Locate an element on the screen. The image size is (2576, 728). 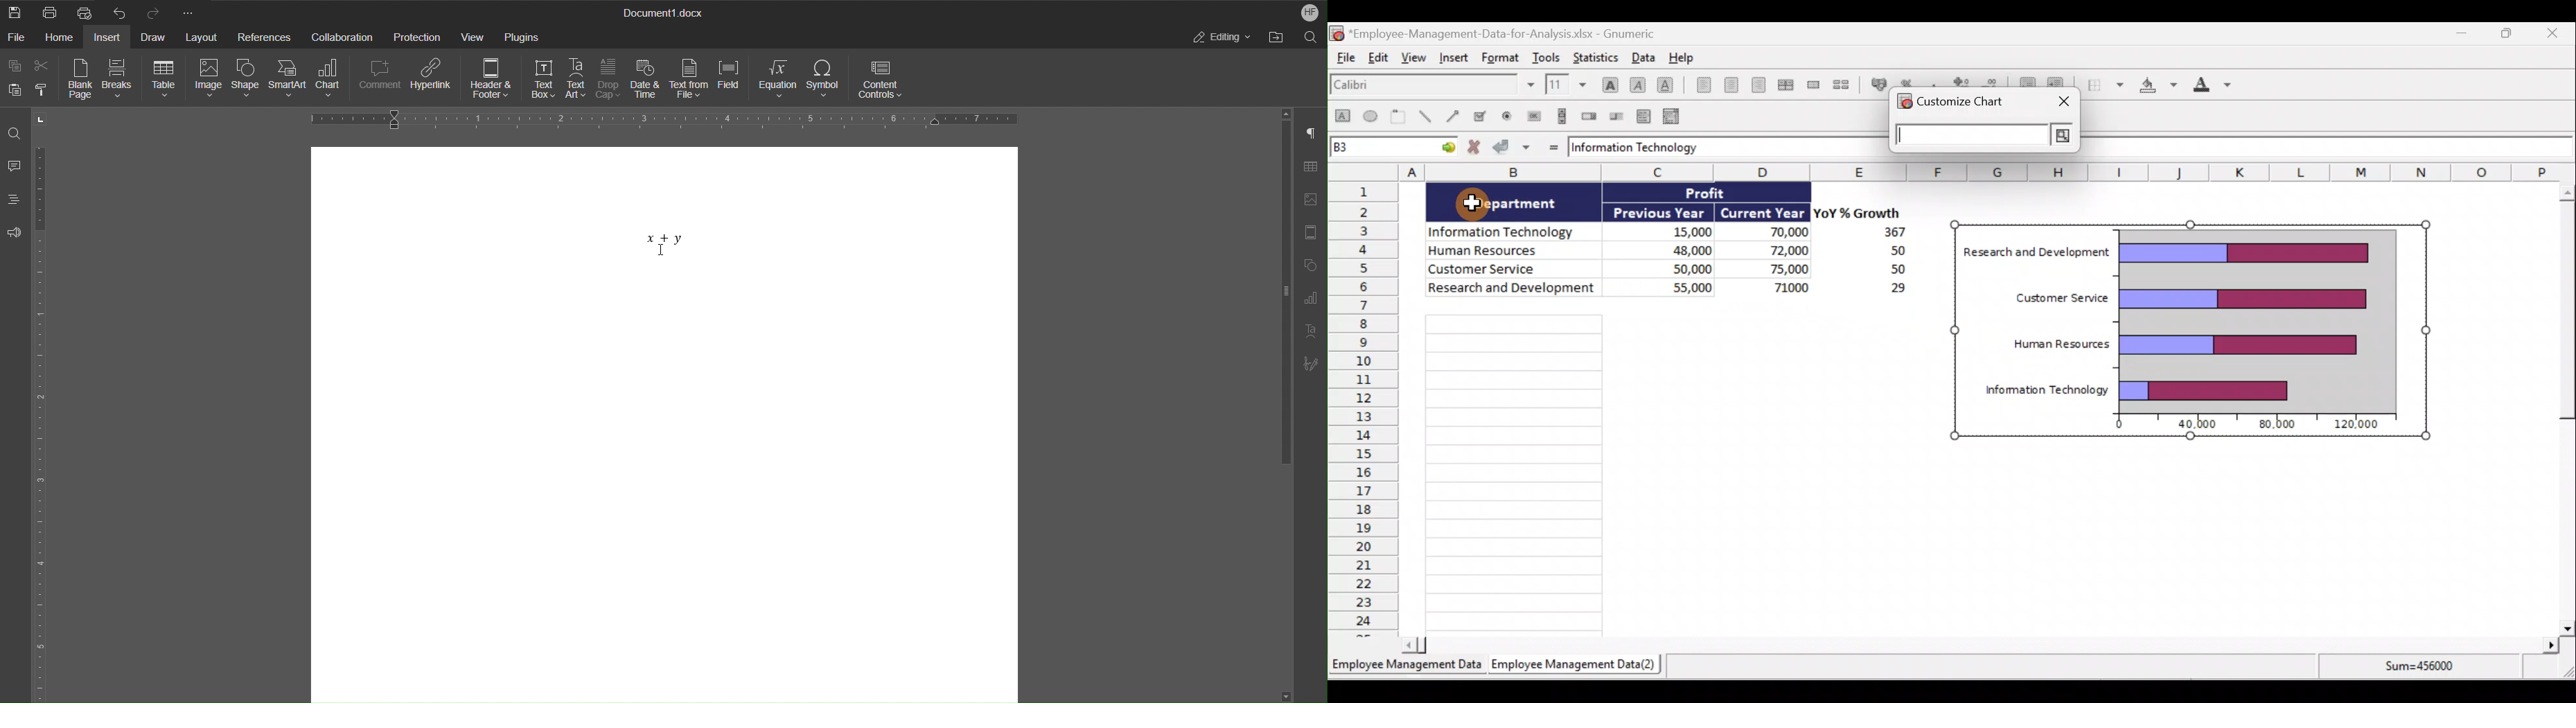
Header/Footer is located at coordinates (1310, 232).